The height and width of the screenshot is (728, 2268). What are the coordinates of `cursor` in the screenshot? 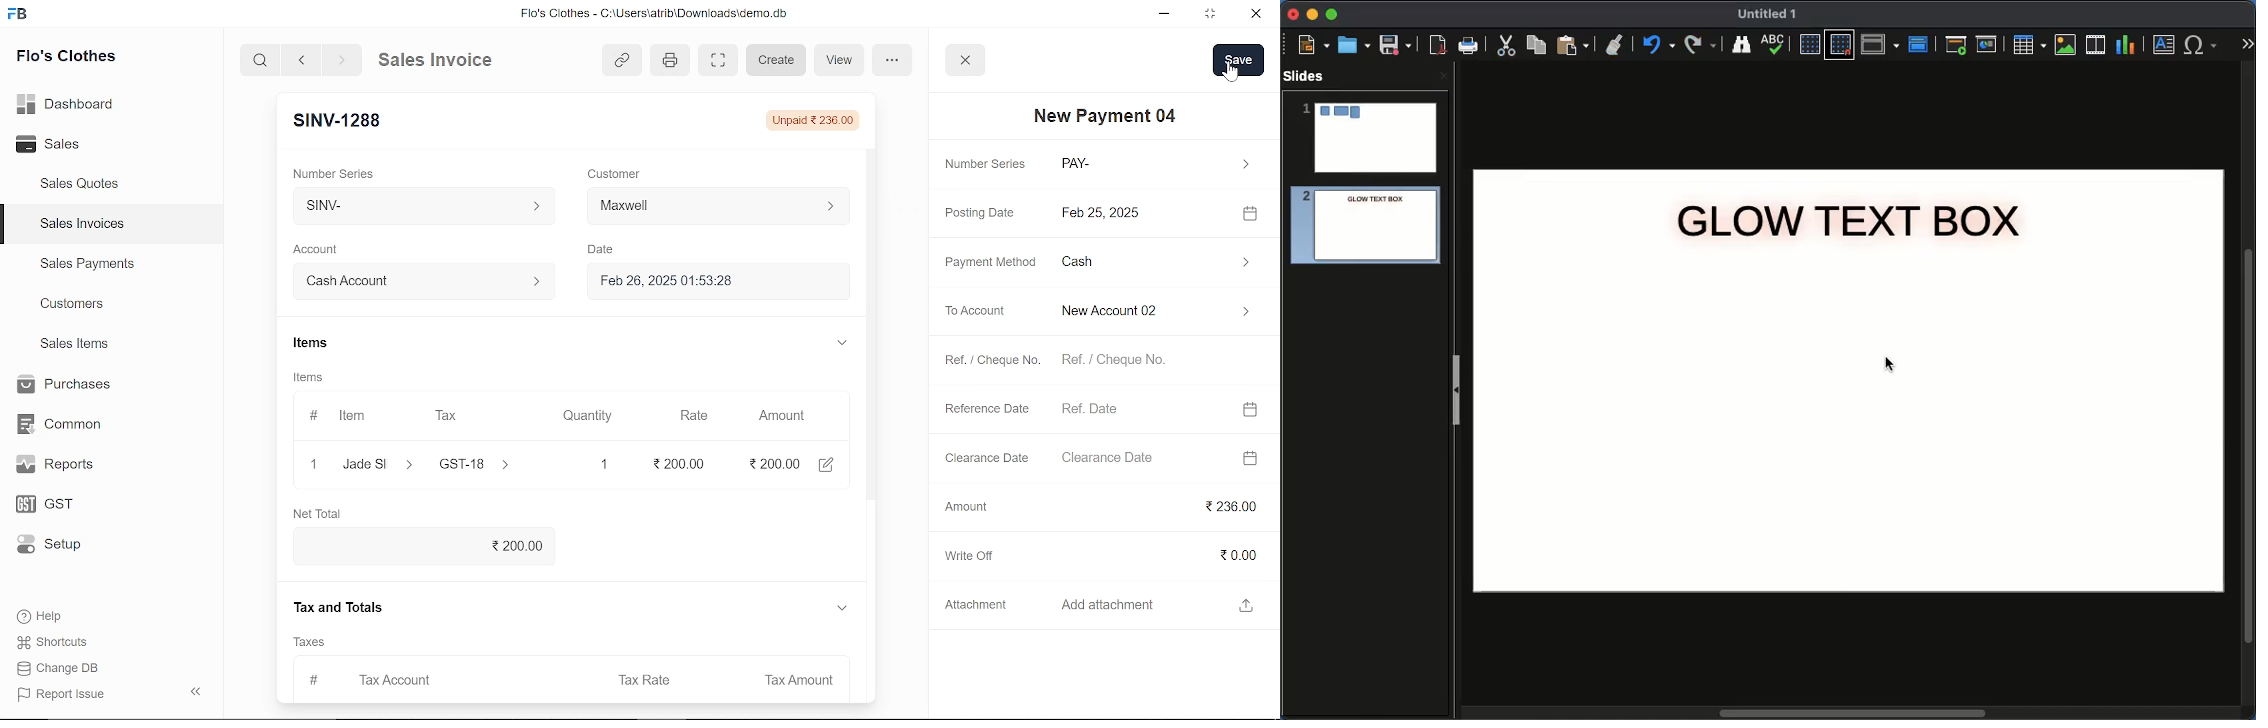 It's located at (1231, 71).